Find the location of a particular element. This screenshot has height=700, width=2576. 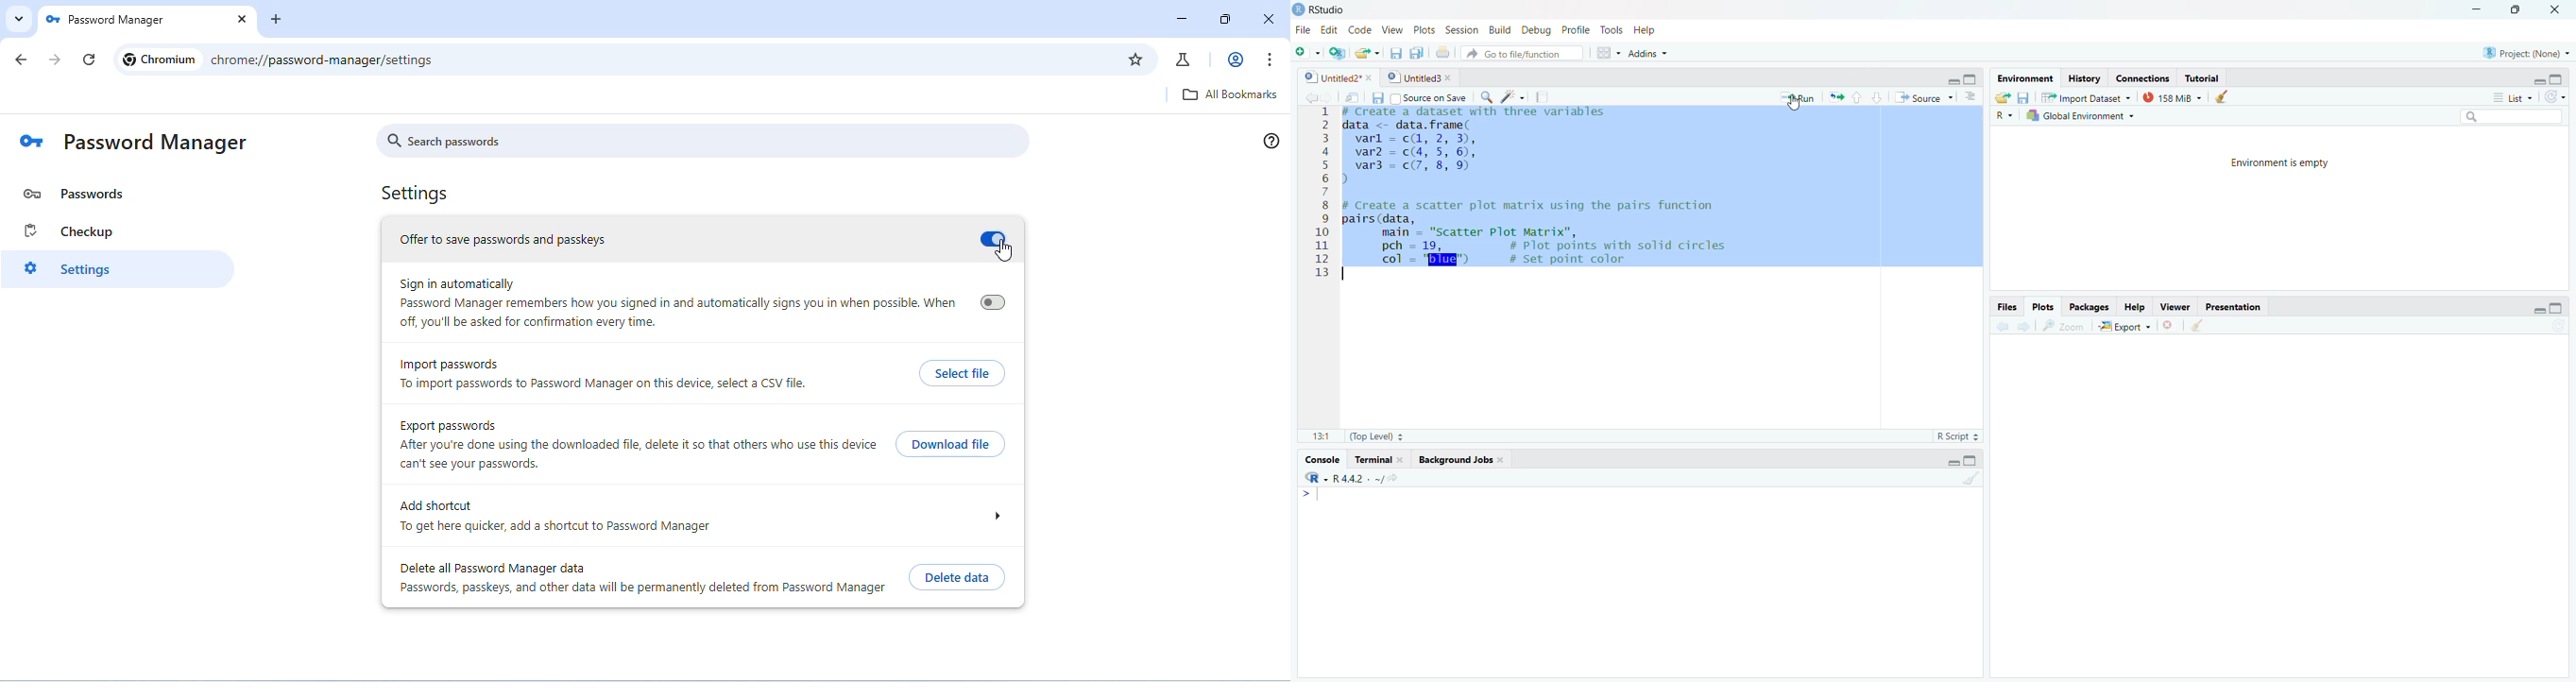

Code tools is located at coordinates (1511, 98).